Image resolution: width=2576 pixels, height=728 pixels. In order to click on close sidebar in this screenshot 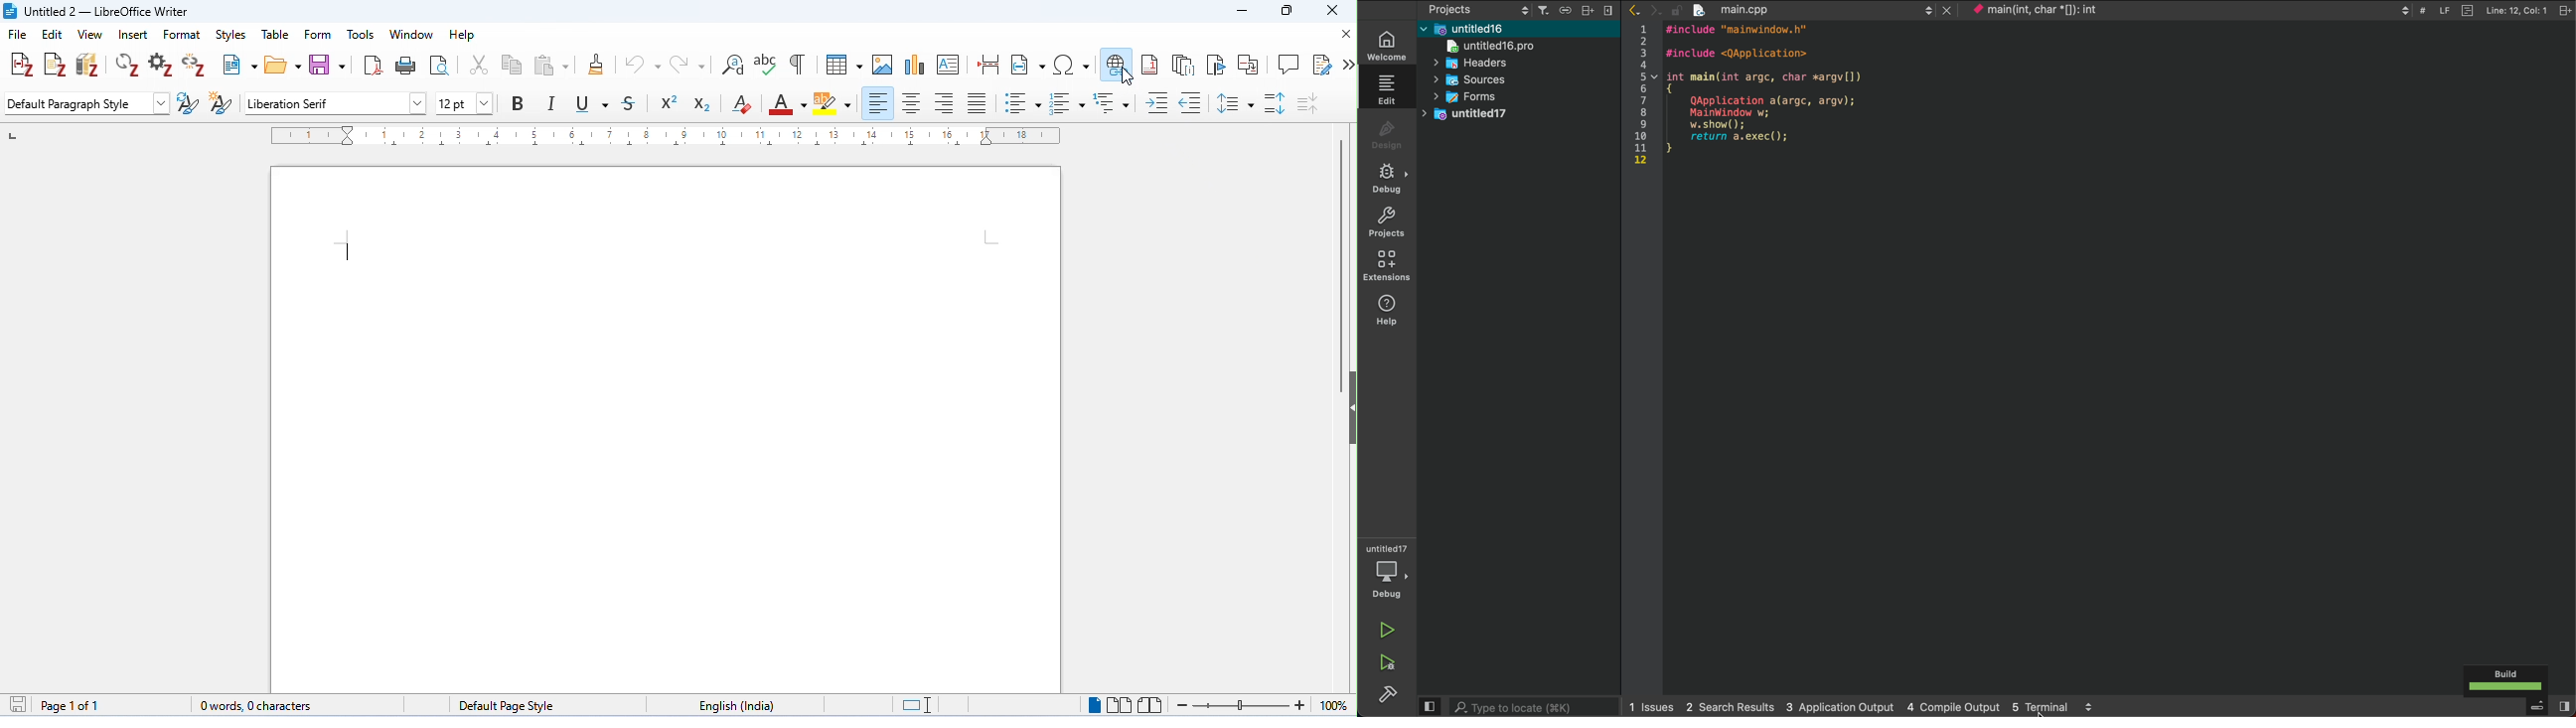, I will do `click(1612, 11)`.